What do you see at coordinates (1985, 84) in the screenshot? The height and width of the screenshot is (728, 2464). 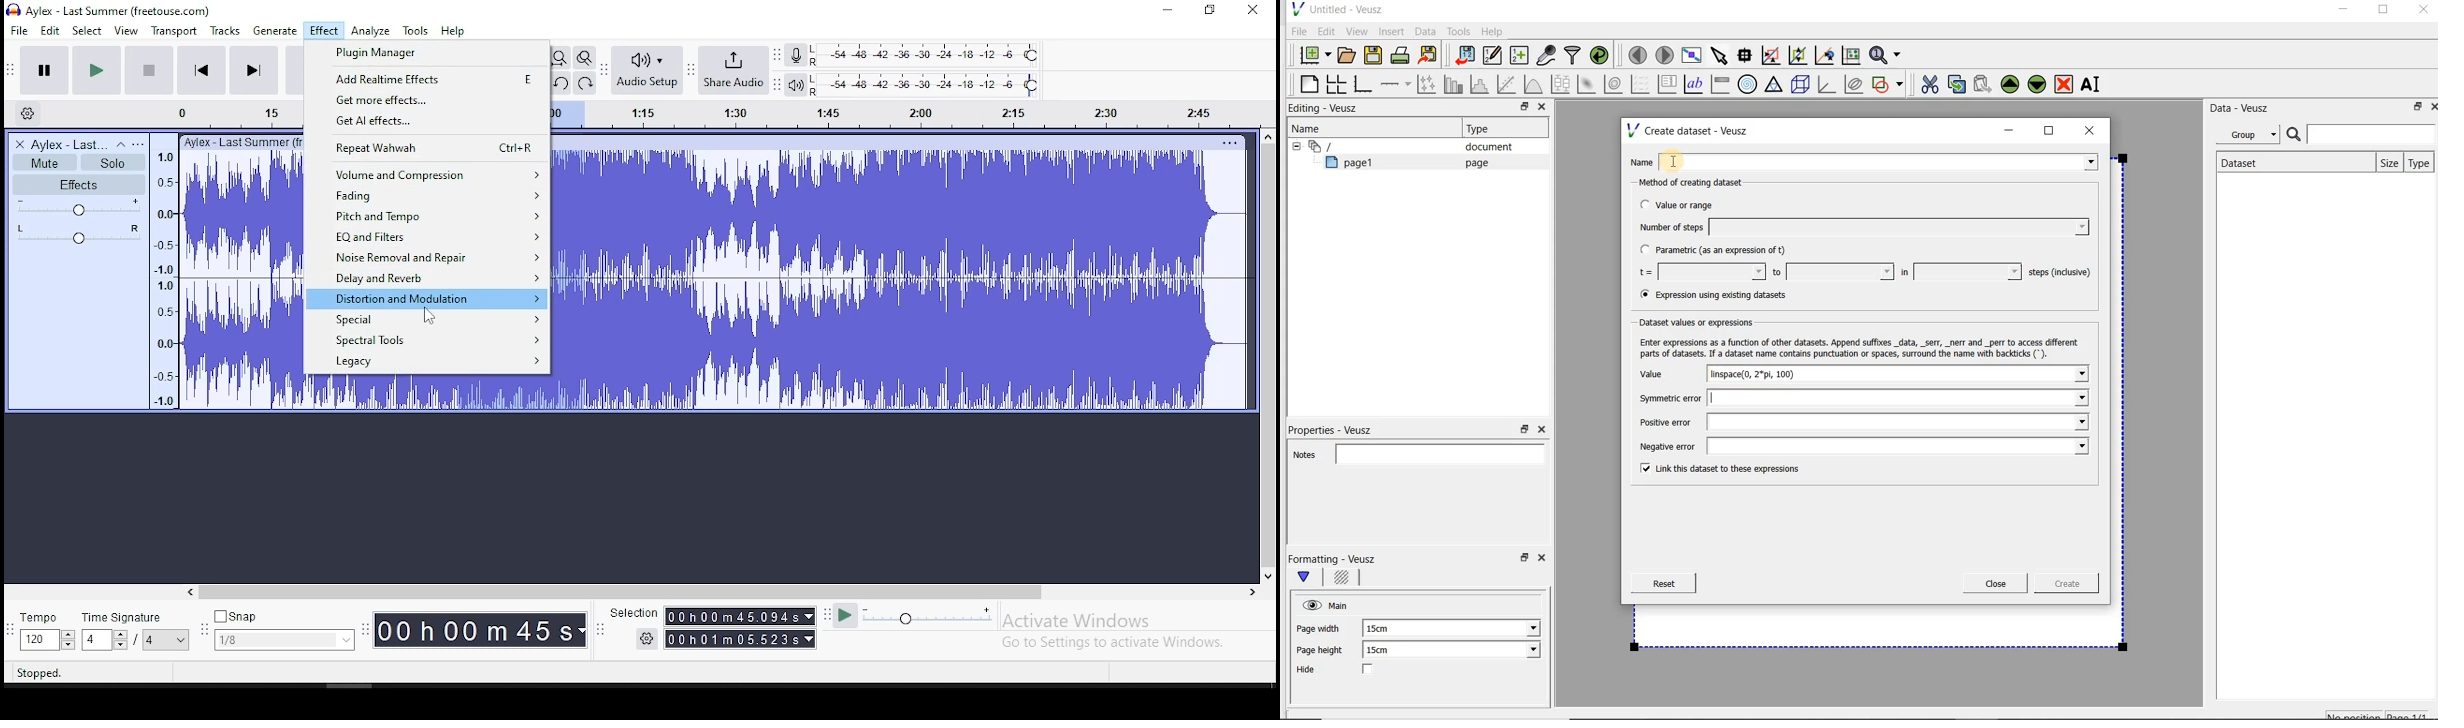 I see `Paste widget from the clipboard` at bounding box center [1985, 84].